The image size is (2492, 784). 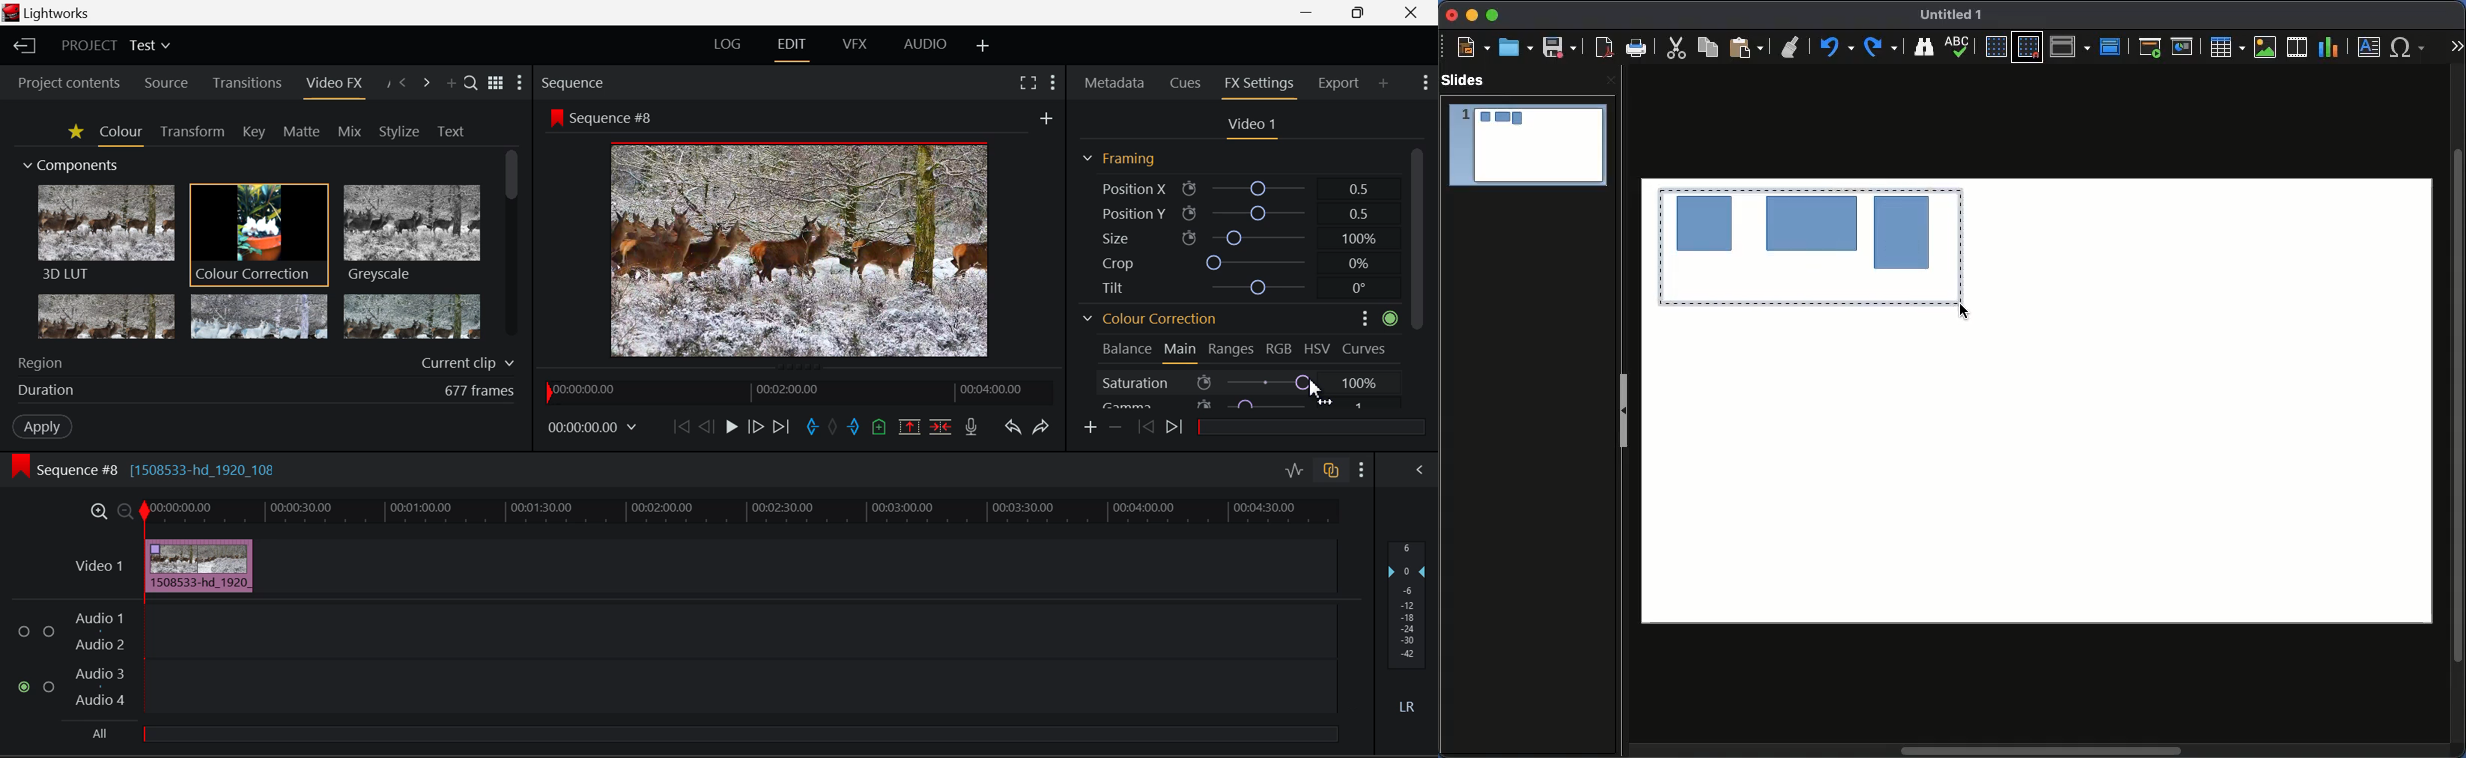 I want to click on Cues, so click(x=1185, y=83).